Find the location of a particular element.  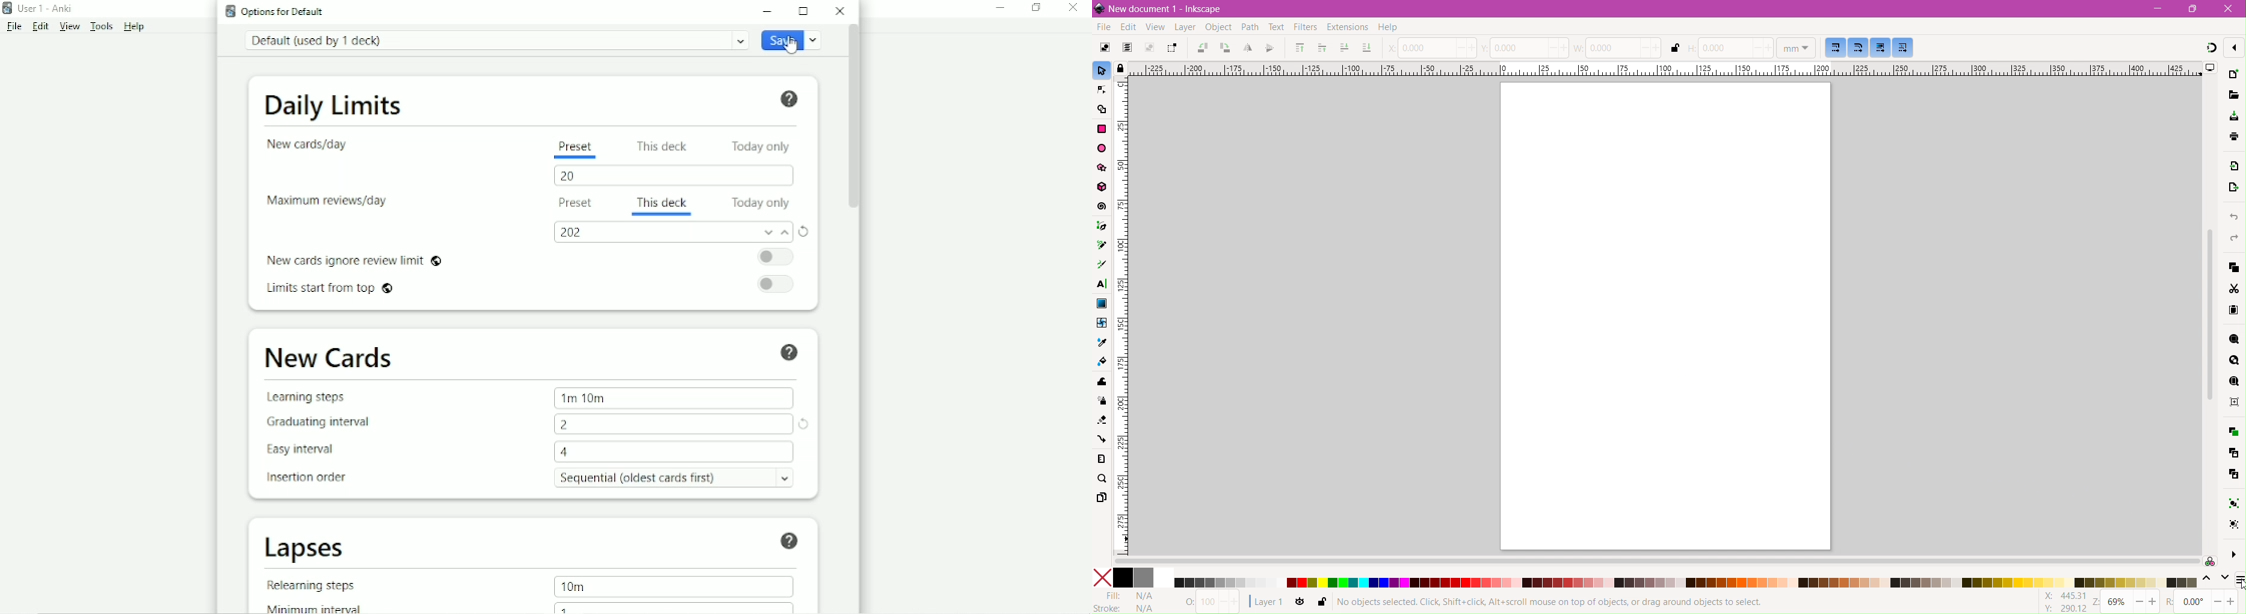

Paste is located at coordinates (2235, 311).